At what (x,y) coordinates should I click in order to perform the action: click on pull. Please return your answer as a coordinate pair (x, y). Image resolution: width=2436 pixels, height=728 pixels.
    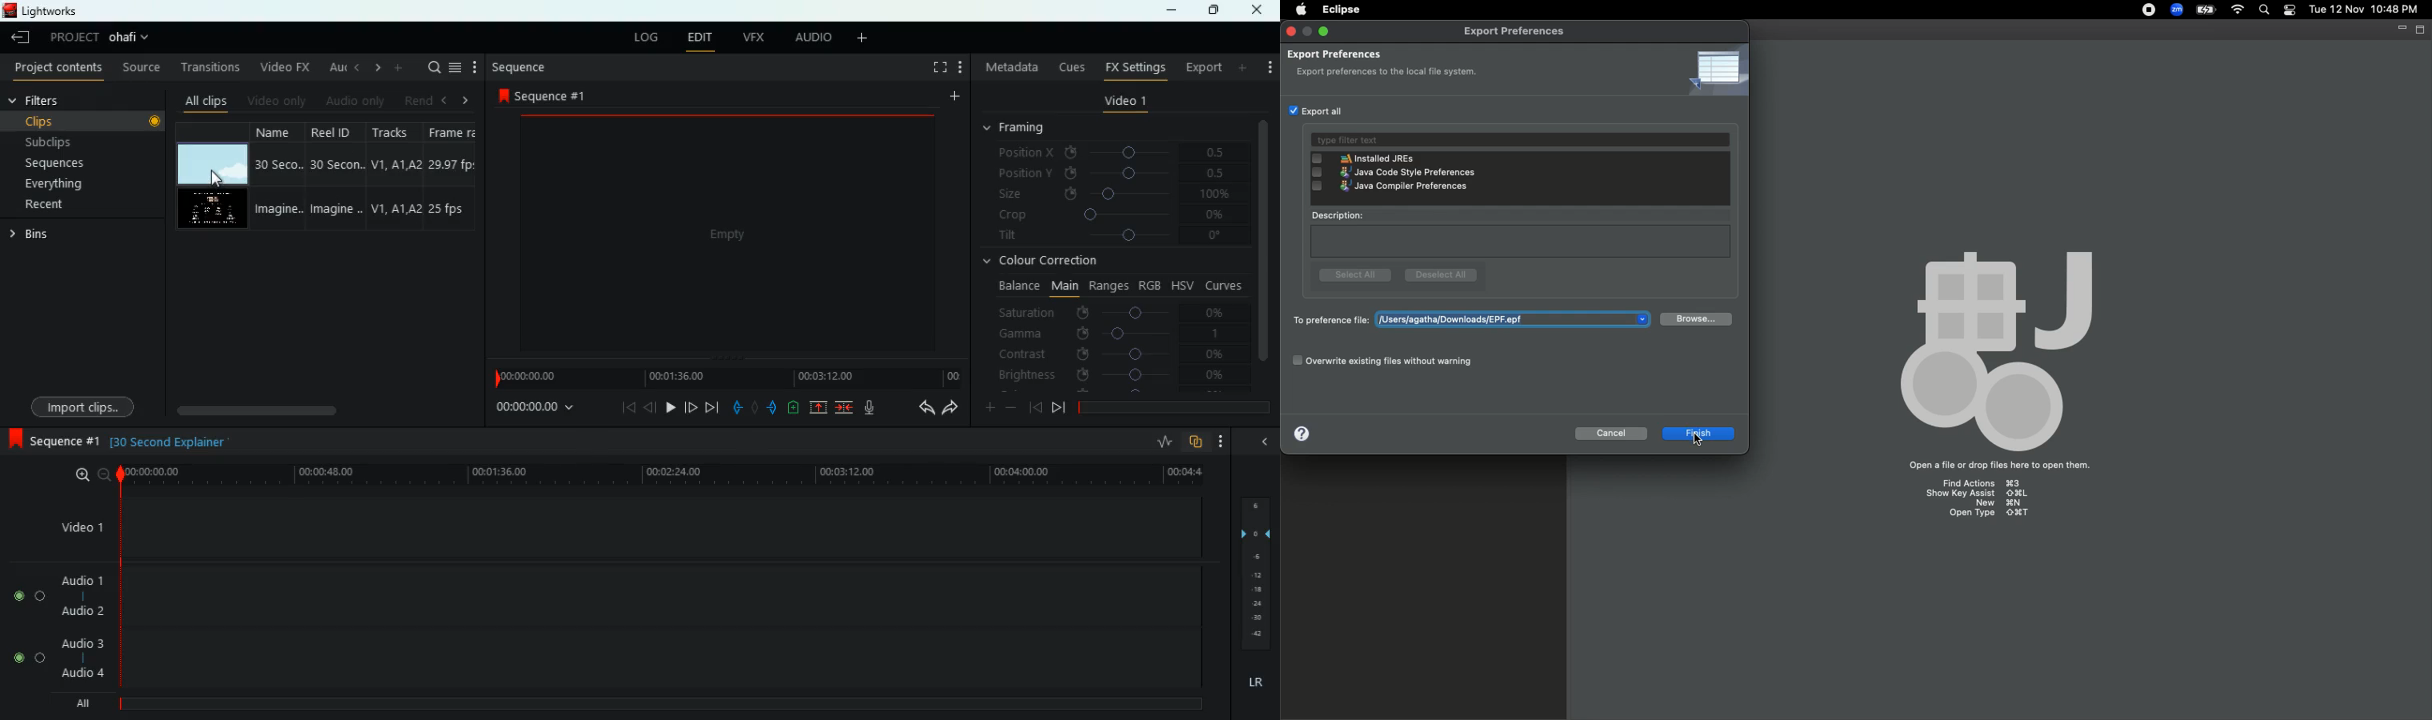
    Looking at the image, I should click on (736, 406).